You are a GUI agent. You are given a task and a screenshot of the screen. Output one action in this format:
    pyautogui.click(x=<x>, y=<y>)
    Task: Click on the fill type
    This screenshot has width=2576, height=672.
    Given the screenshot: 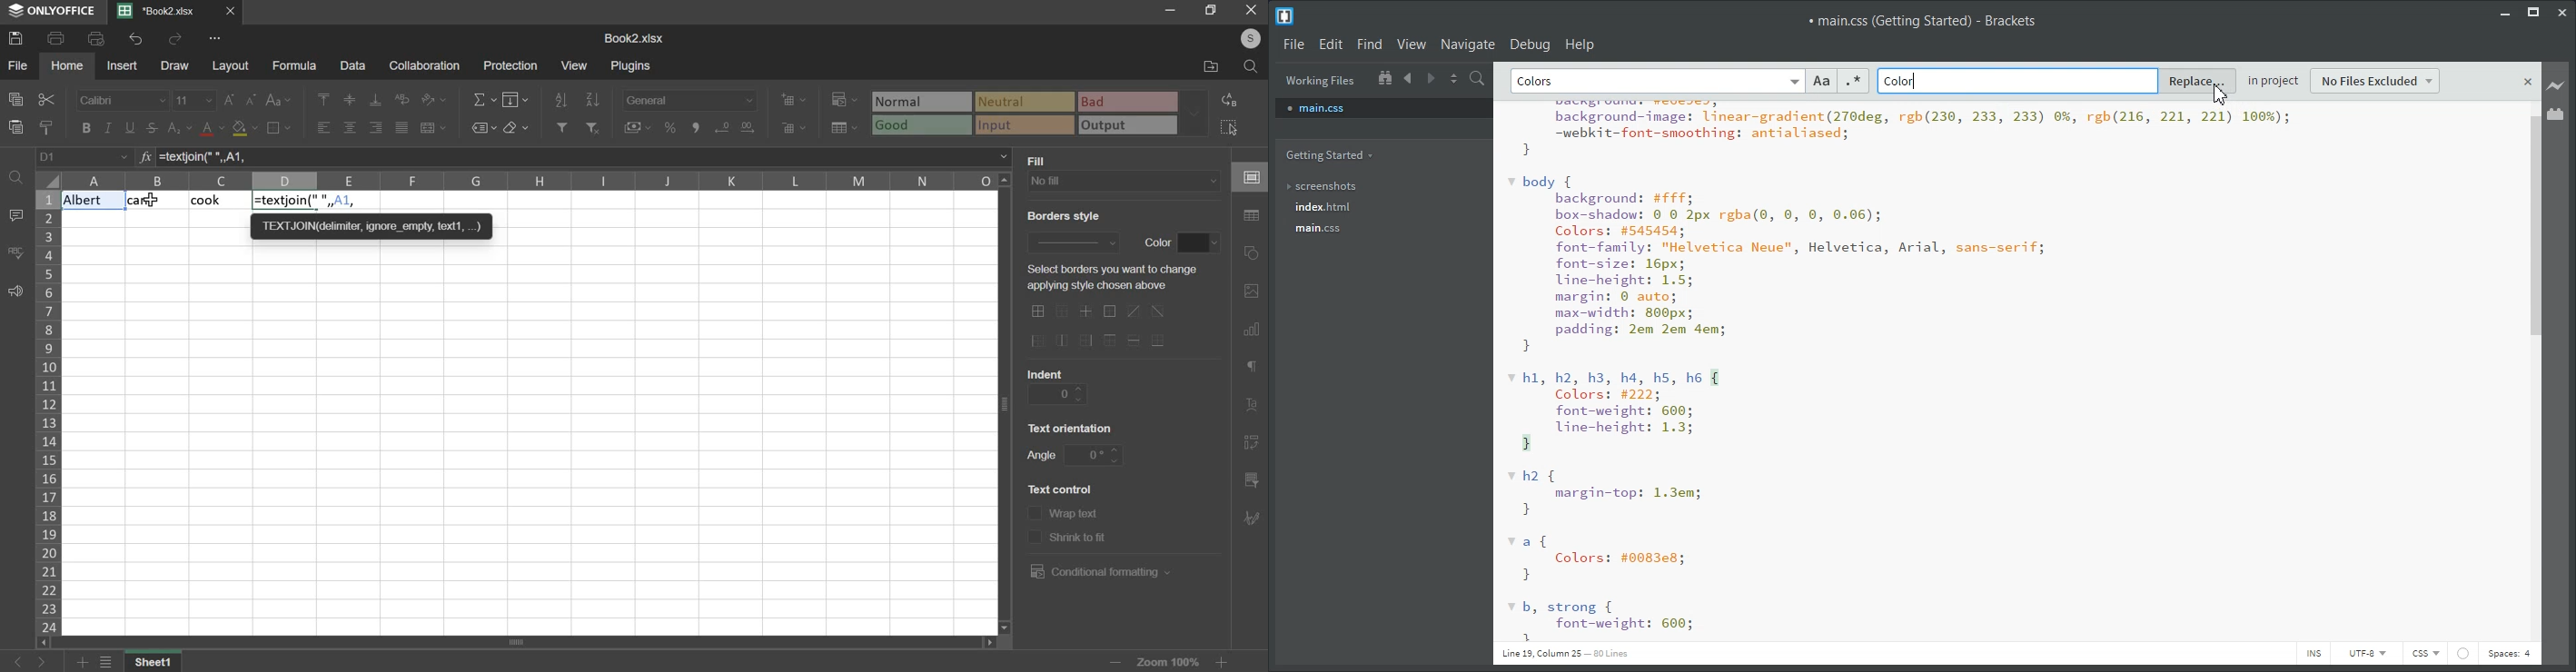 What is the action you would take?
    pyautogui.click(x=1124, y=181)
    